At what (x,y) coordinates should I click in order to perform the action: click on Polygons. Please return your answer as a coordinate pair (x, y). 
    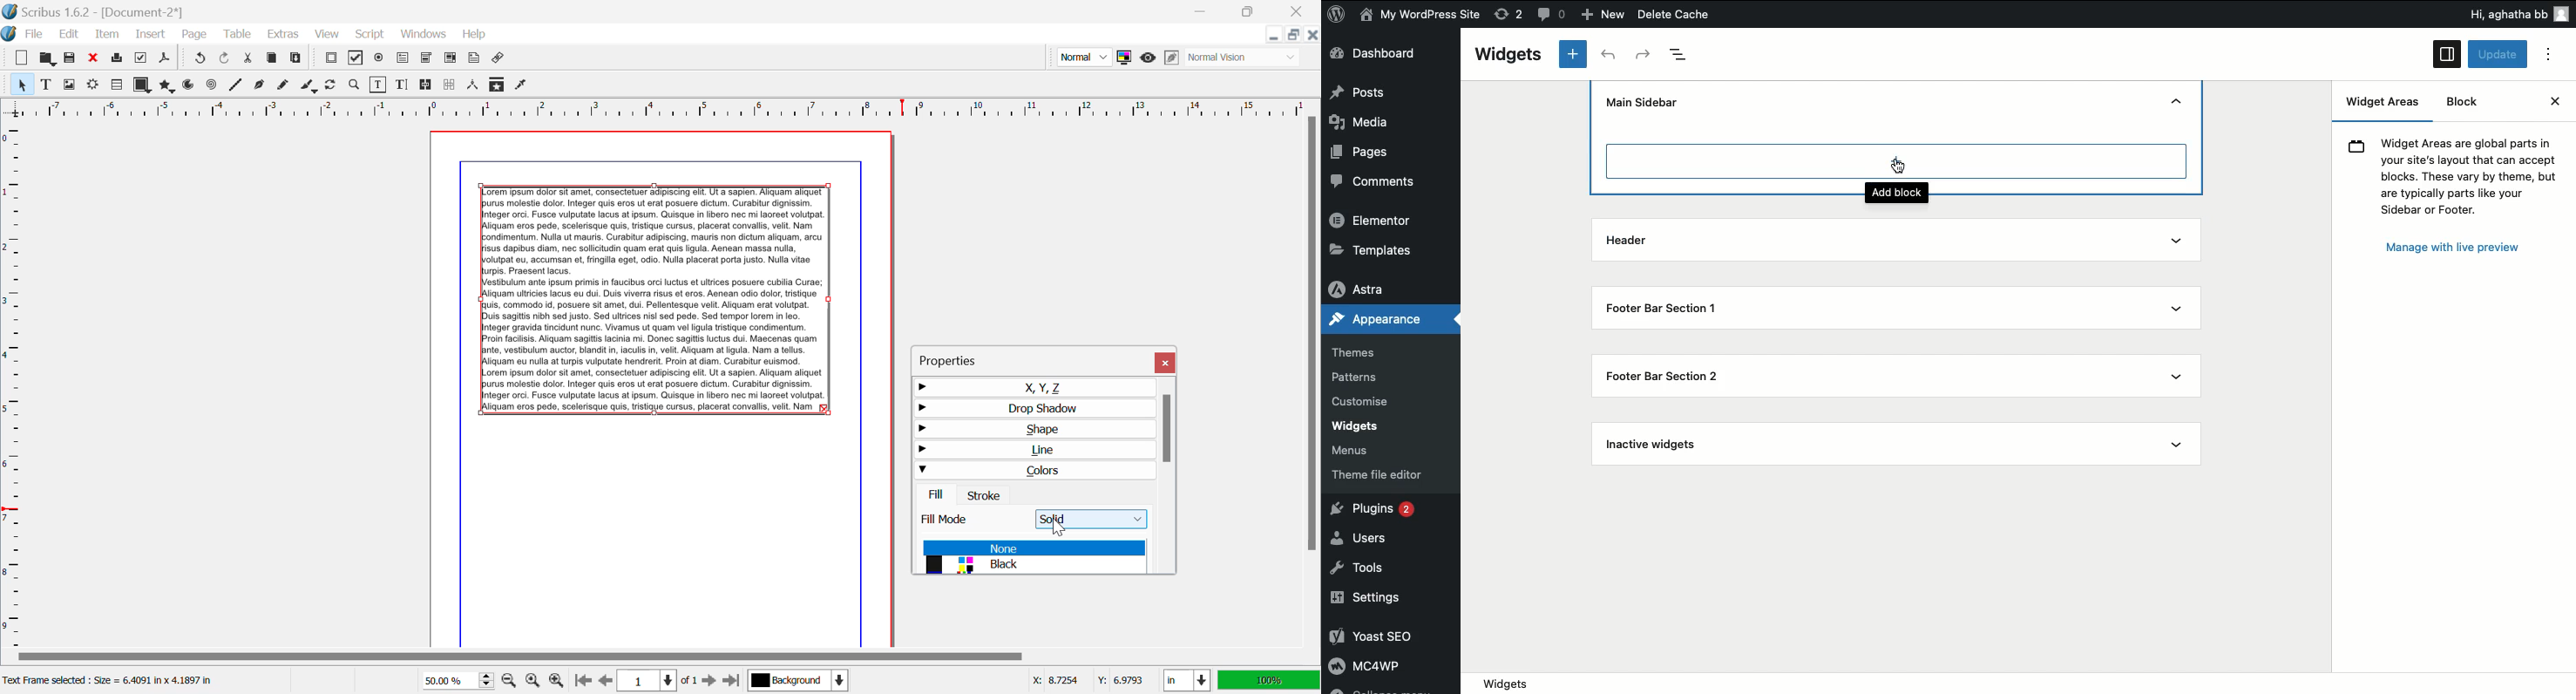
    Looking at the image, I should click on (166, 85).